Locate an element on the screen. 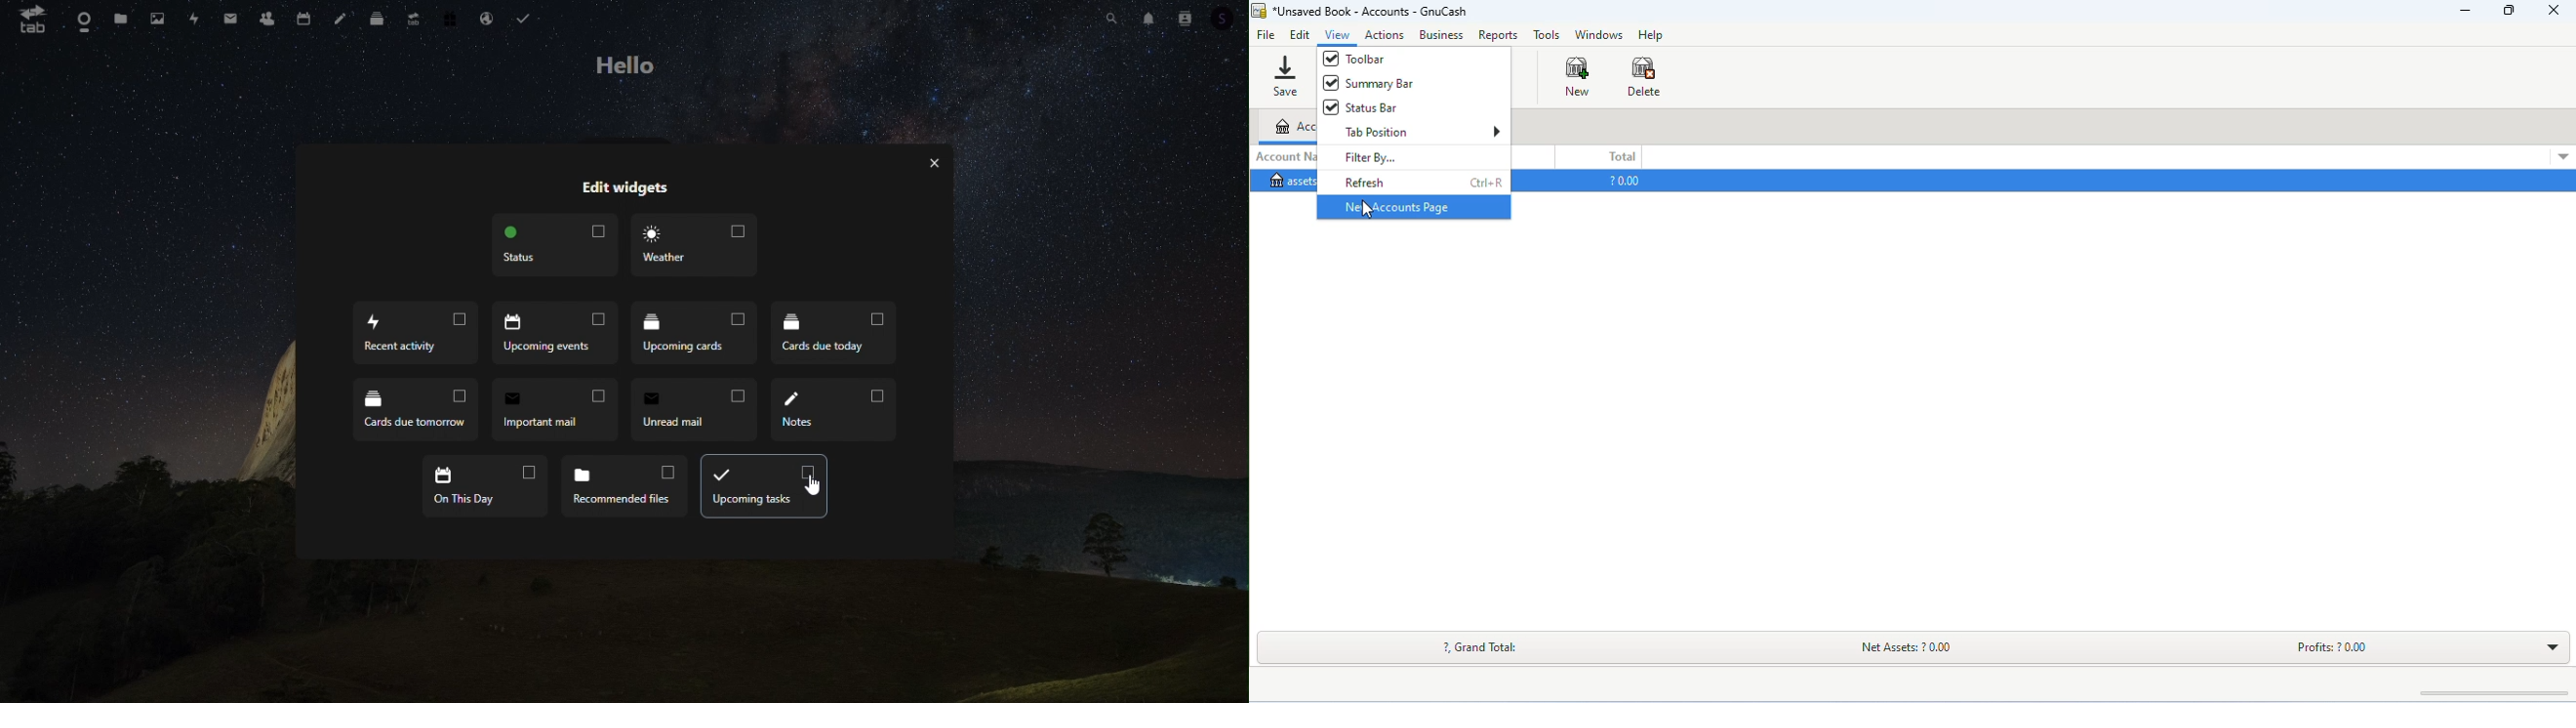  photos is located at coordinates (159, 20).